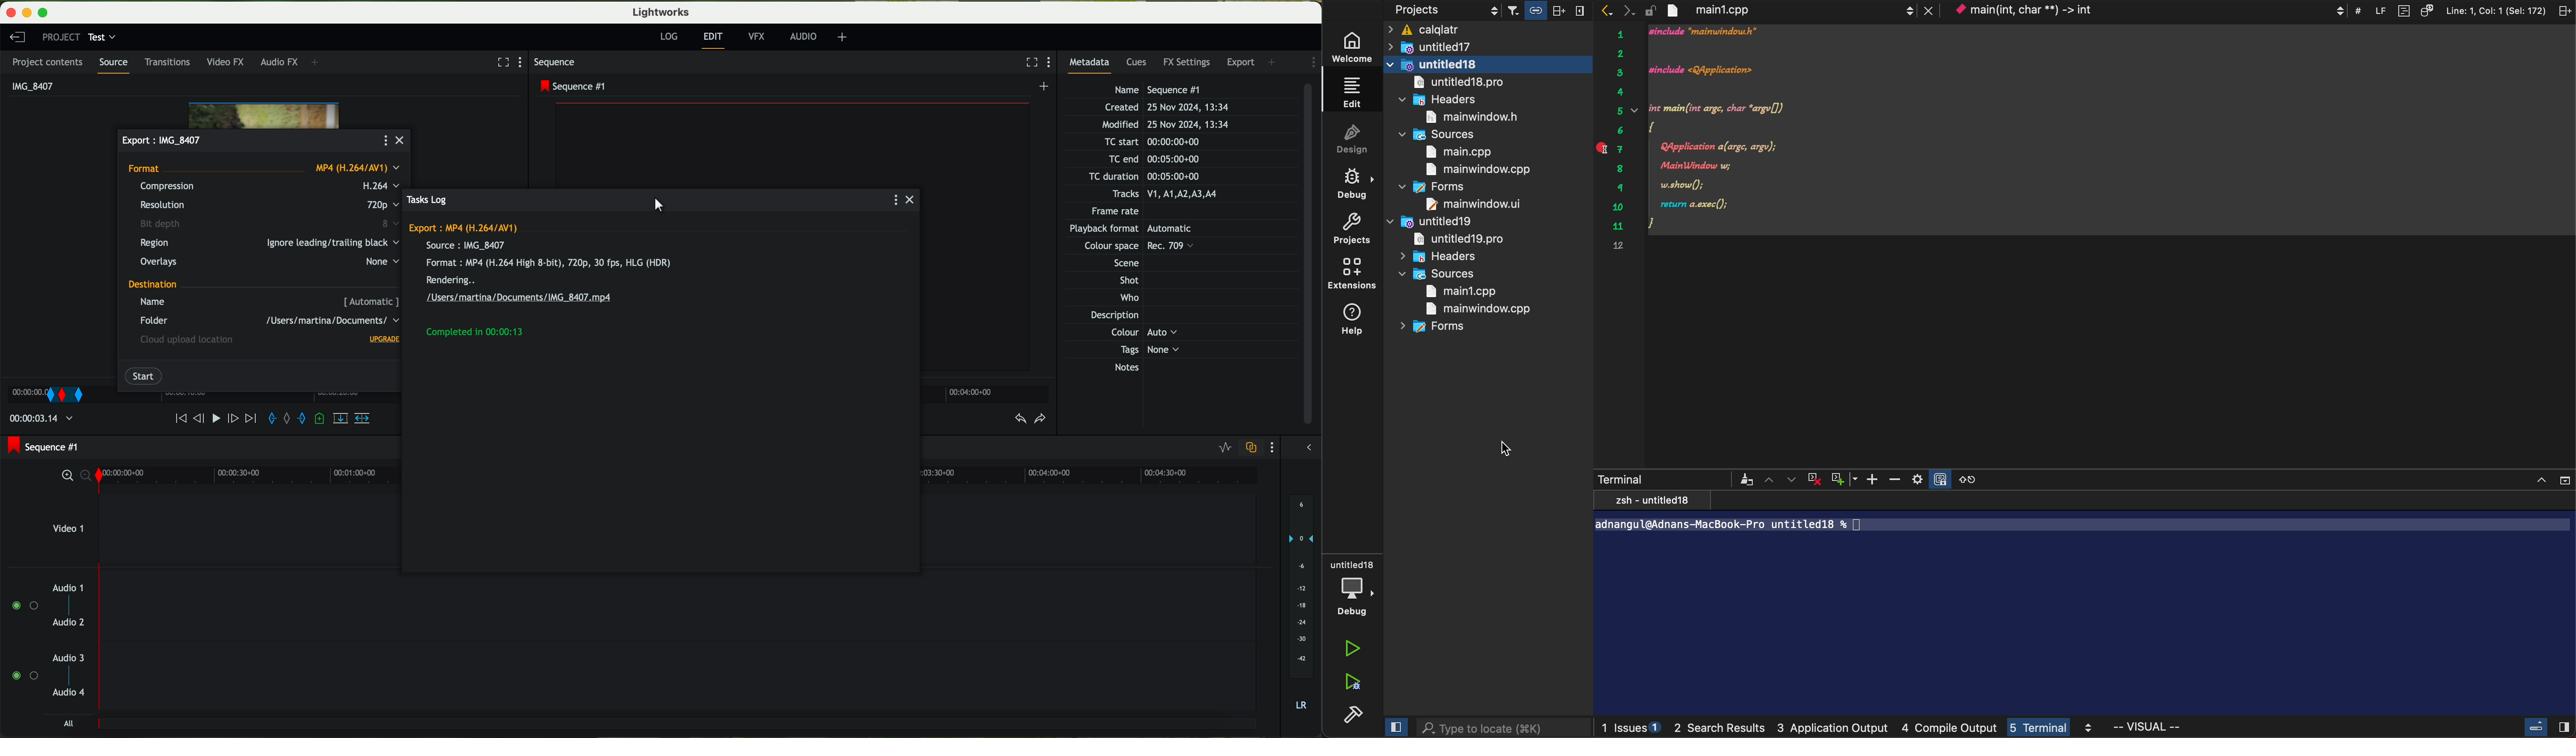  I want to click on completed, so click(477, 332).